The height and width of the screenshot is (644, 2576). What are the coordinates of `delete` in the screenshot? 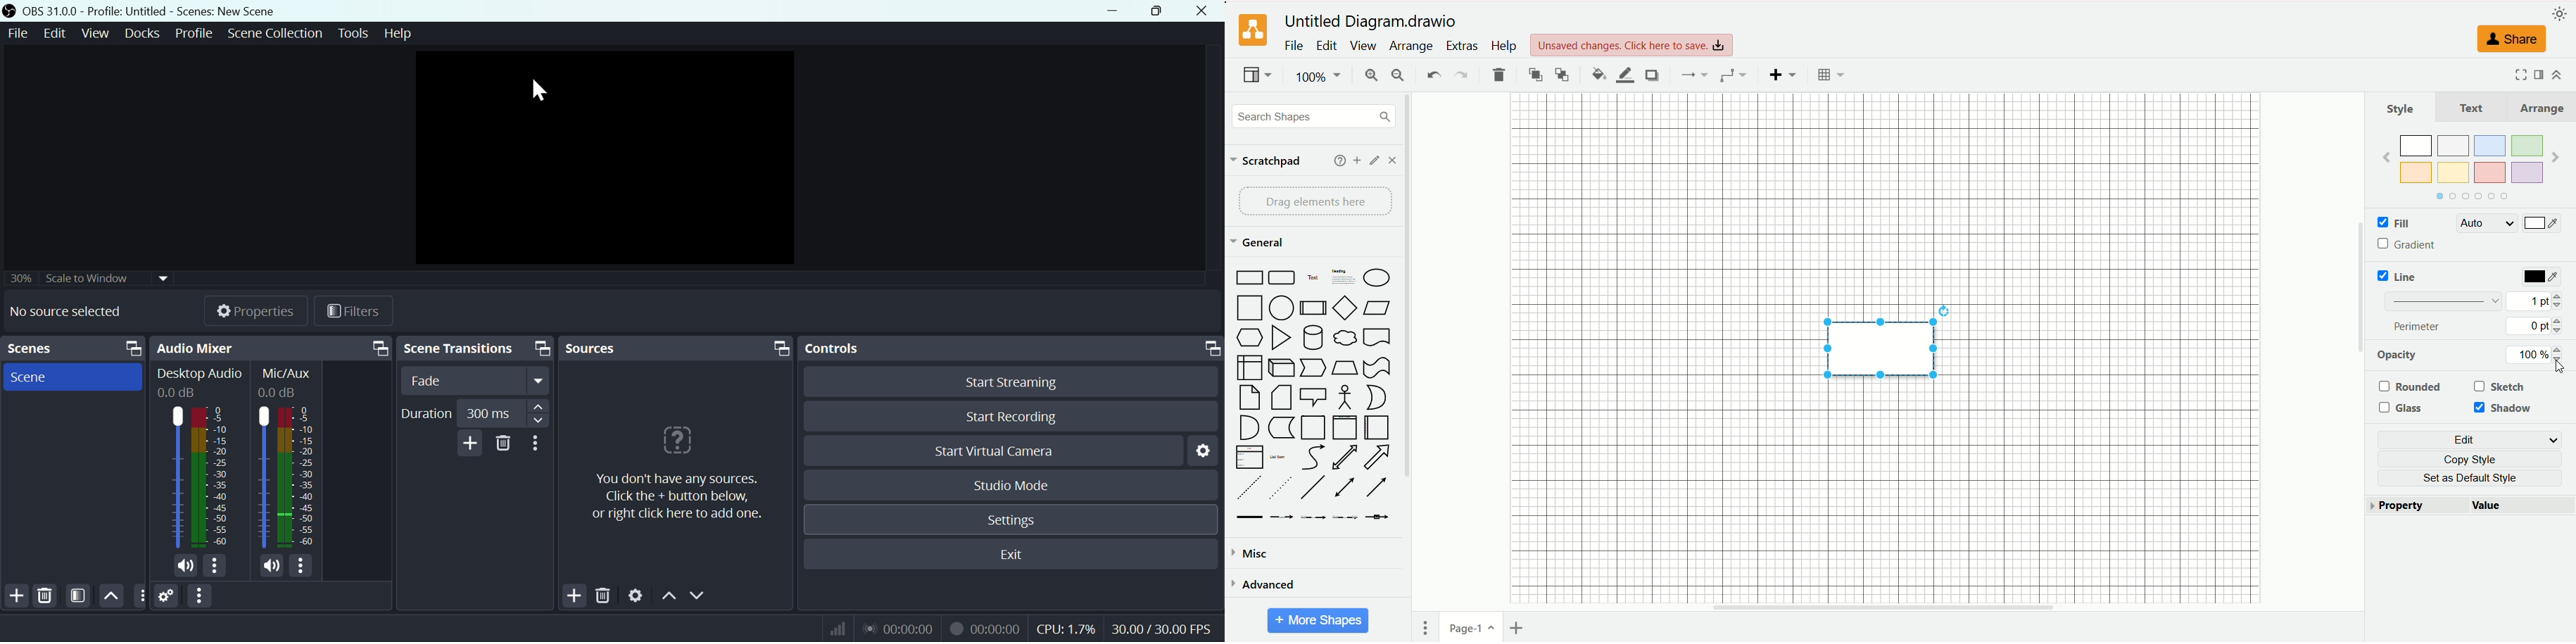 It's located at (1499, 75).